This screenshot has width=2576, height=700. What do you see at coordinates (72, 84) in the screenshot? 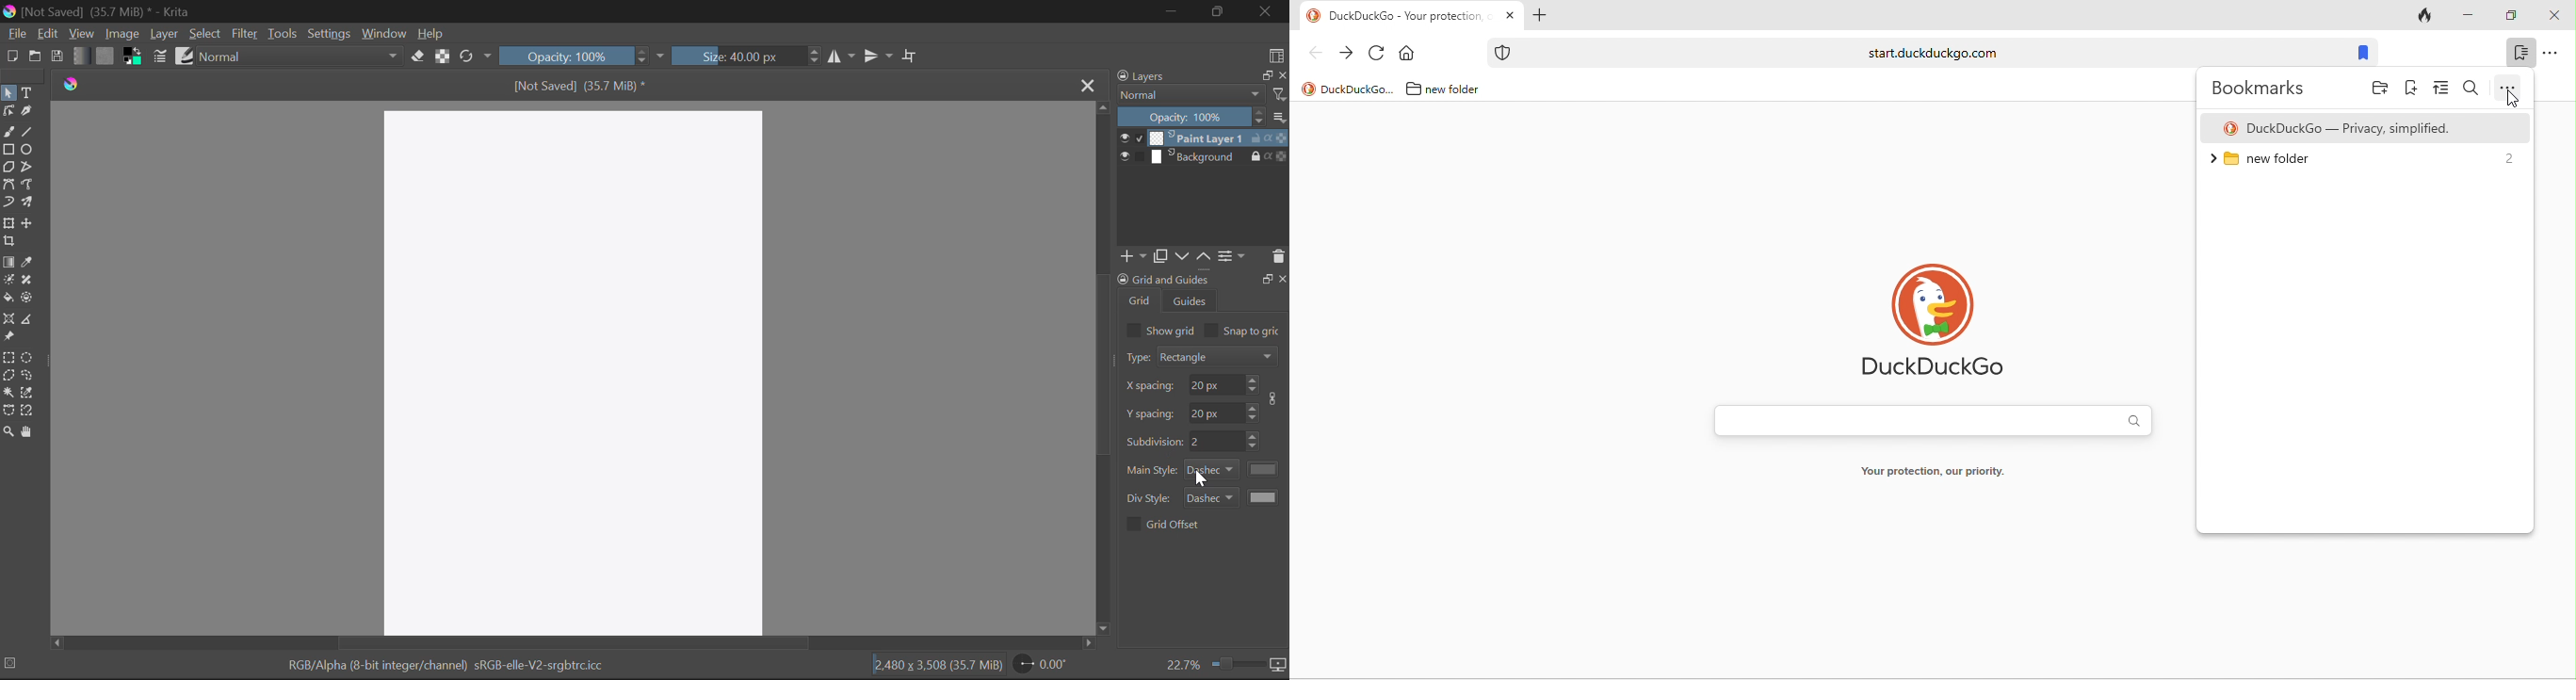
I see `Krita Logo` at bounding box center [72, 84].